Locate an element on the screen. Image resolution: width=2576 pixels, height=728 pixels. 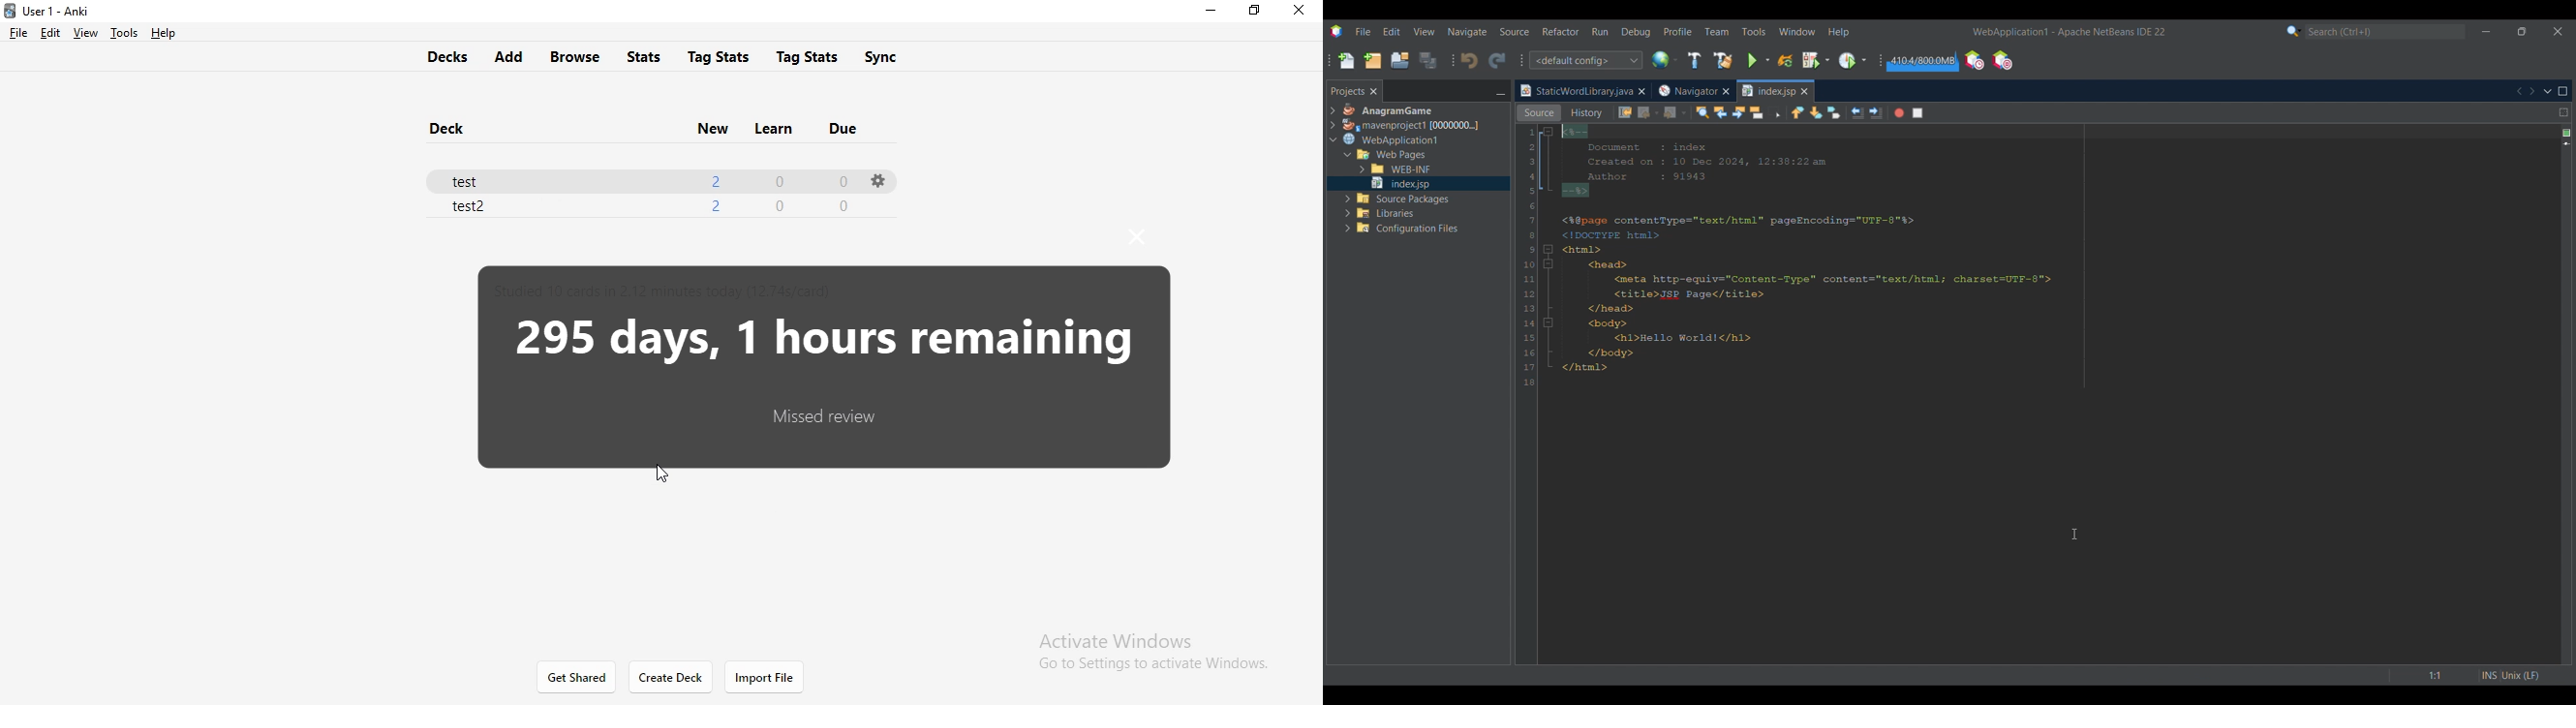
close is located at coordinates (1303, 11).